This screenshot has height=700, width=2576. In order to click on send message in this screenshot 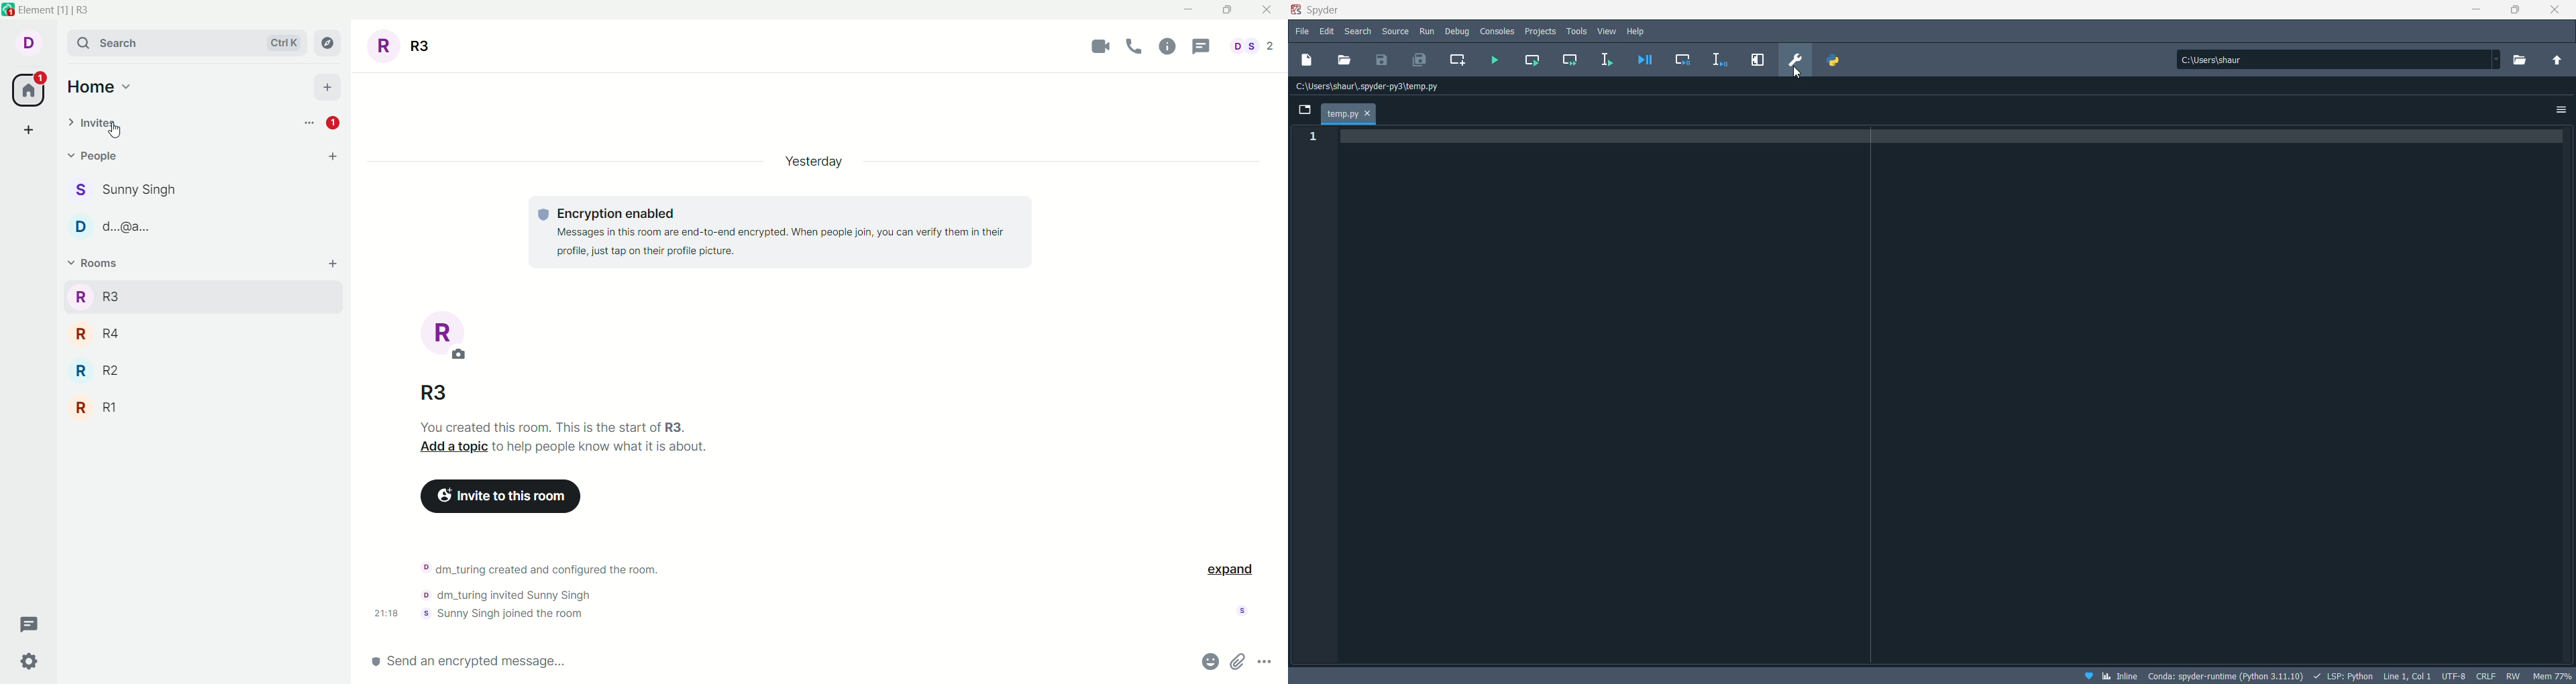, I will do `click(771, 661)`.